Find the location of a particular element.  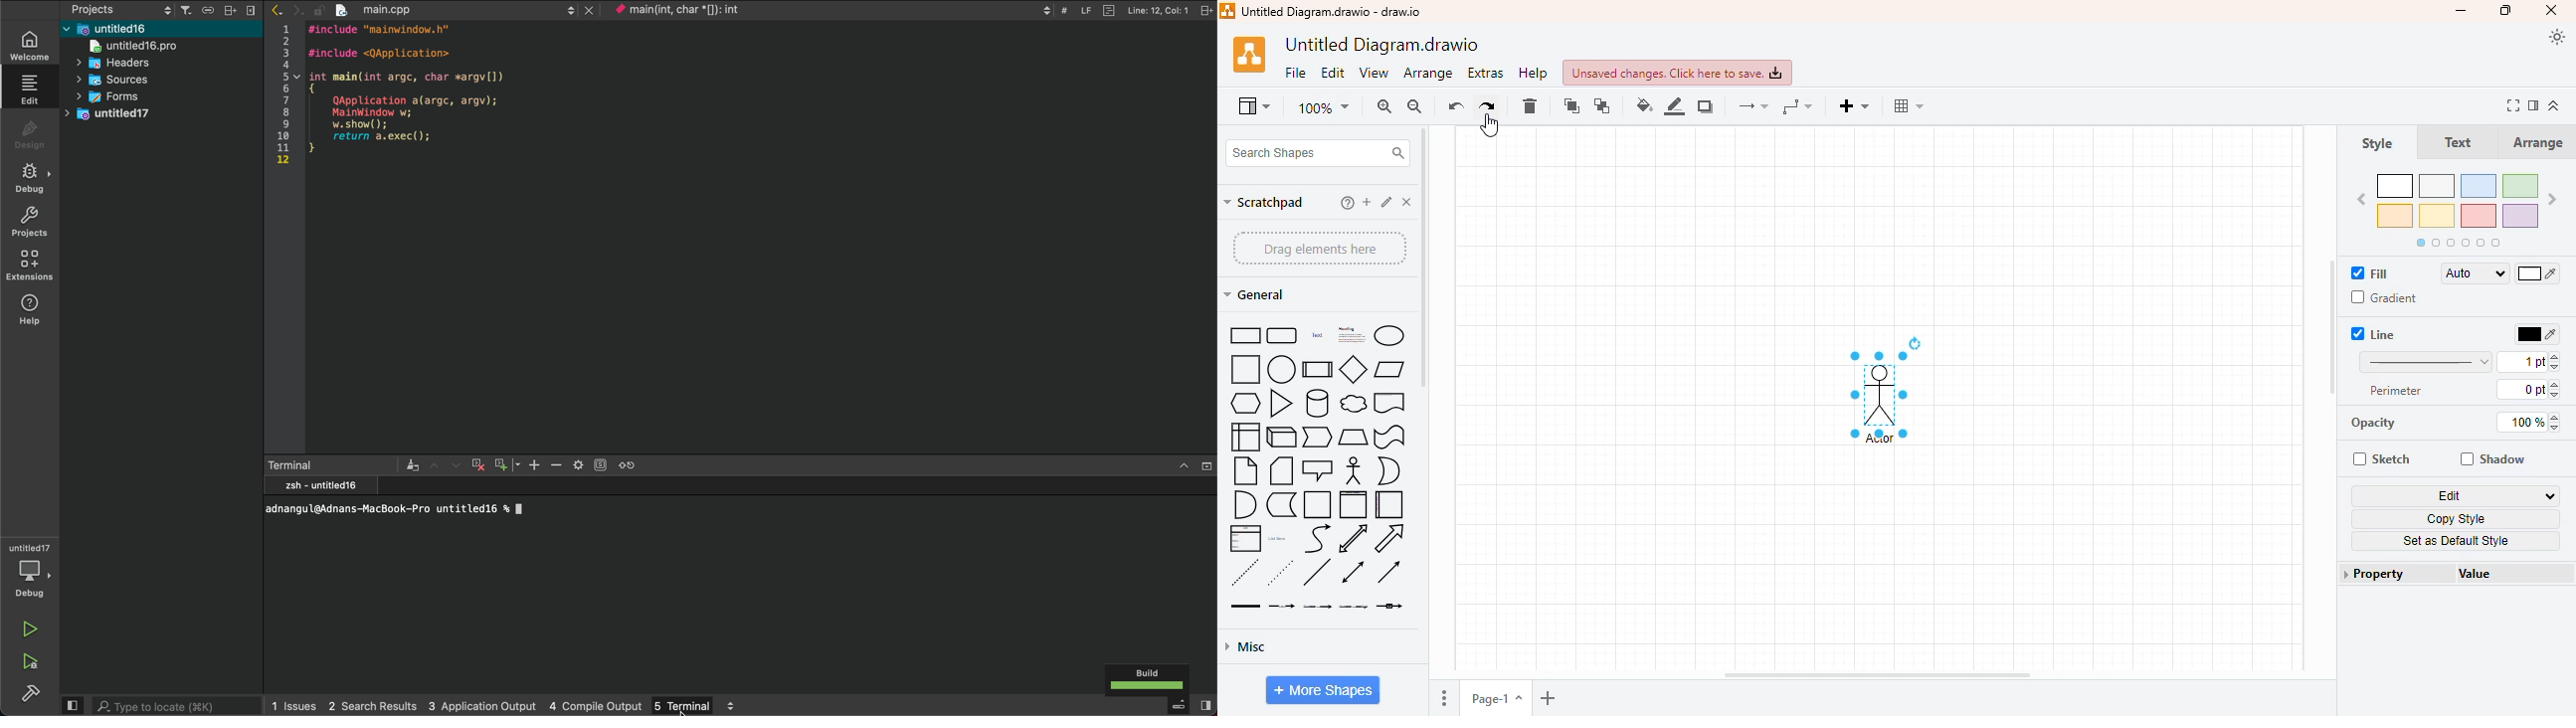

Search Results is located at coordinates (370, 705).